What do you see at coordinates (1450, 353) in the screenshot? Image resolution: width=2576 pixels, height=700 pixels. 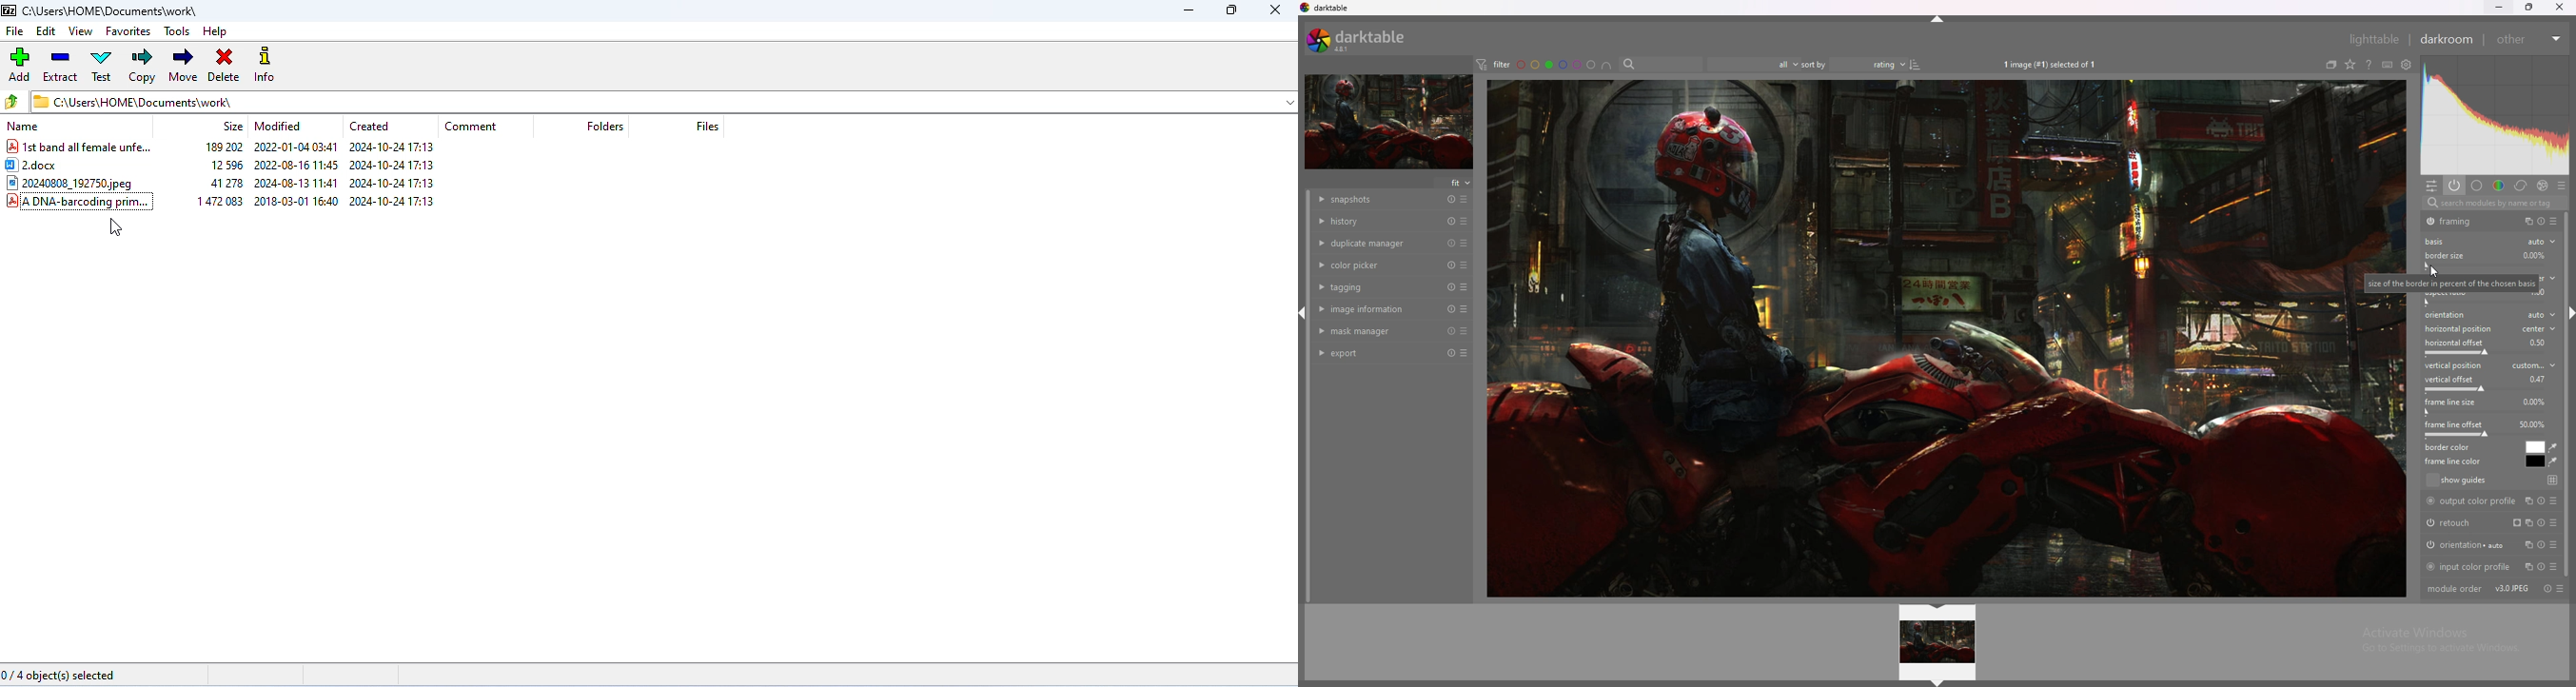 I see `reset` at bounding box center [1450, 353].